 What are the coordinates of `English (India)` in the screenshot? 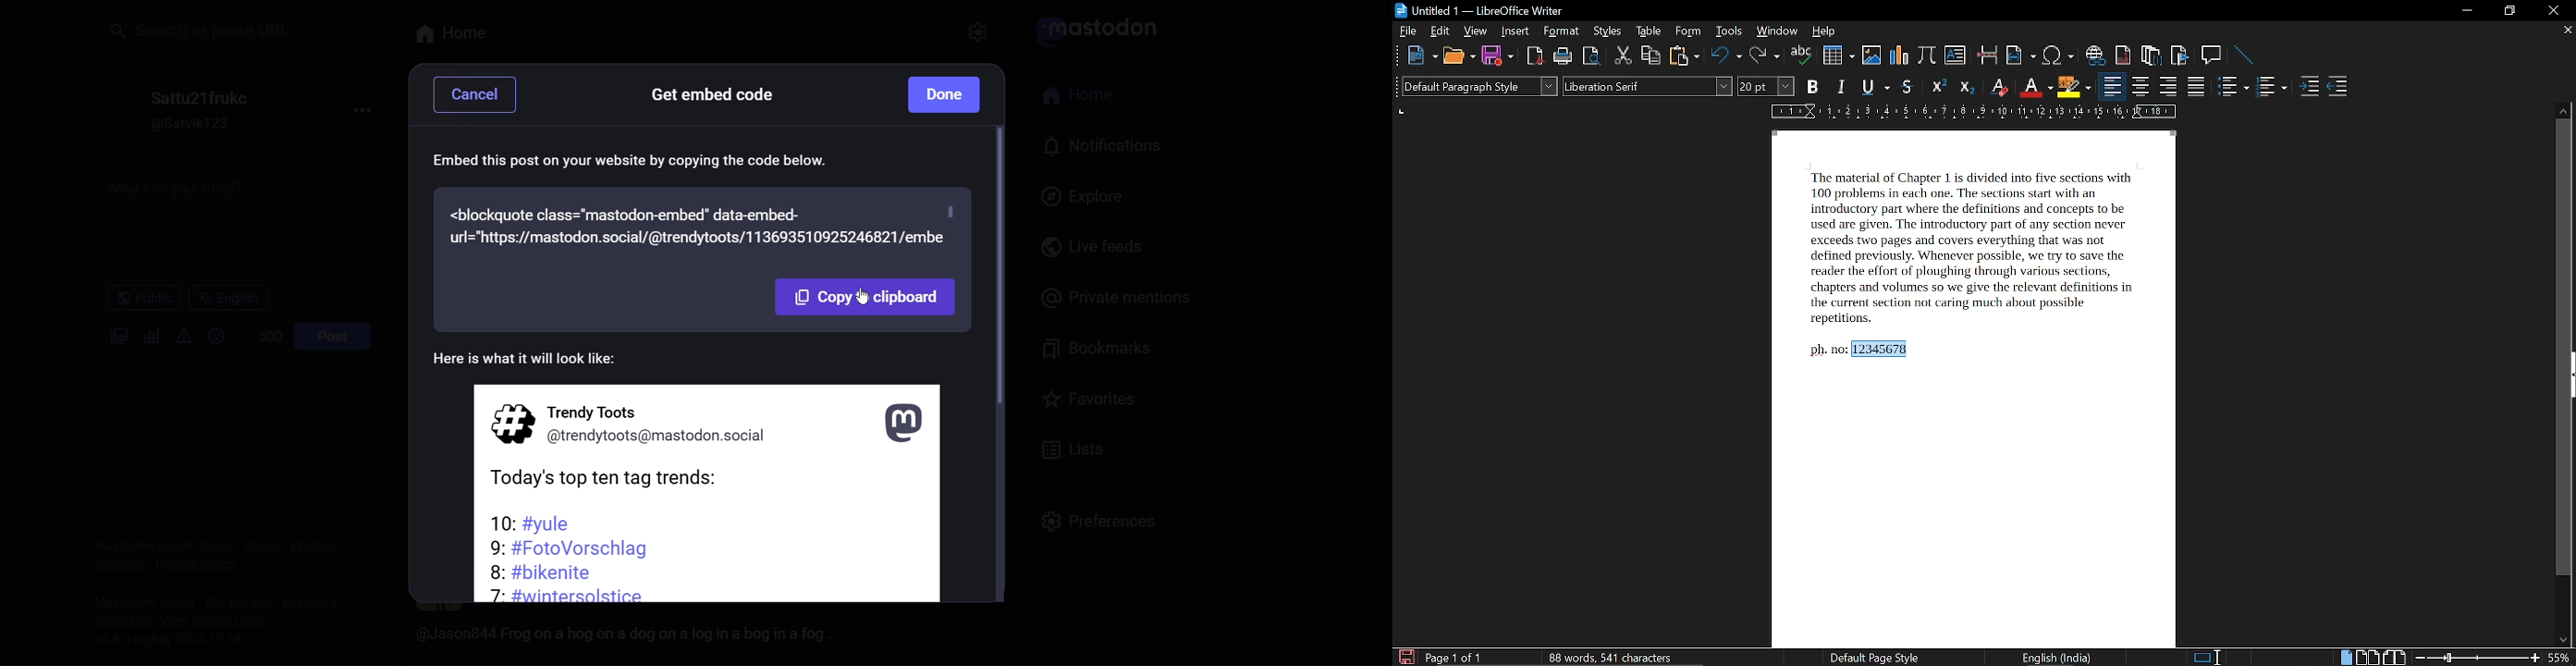 It's located at (2059, 659).